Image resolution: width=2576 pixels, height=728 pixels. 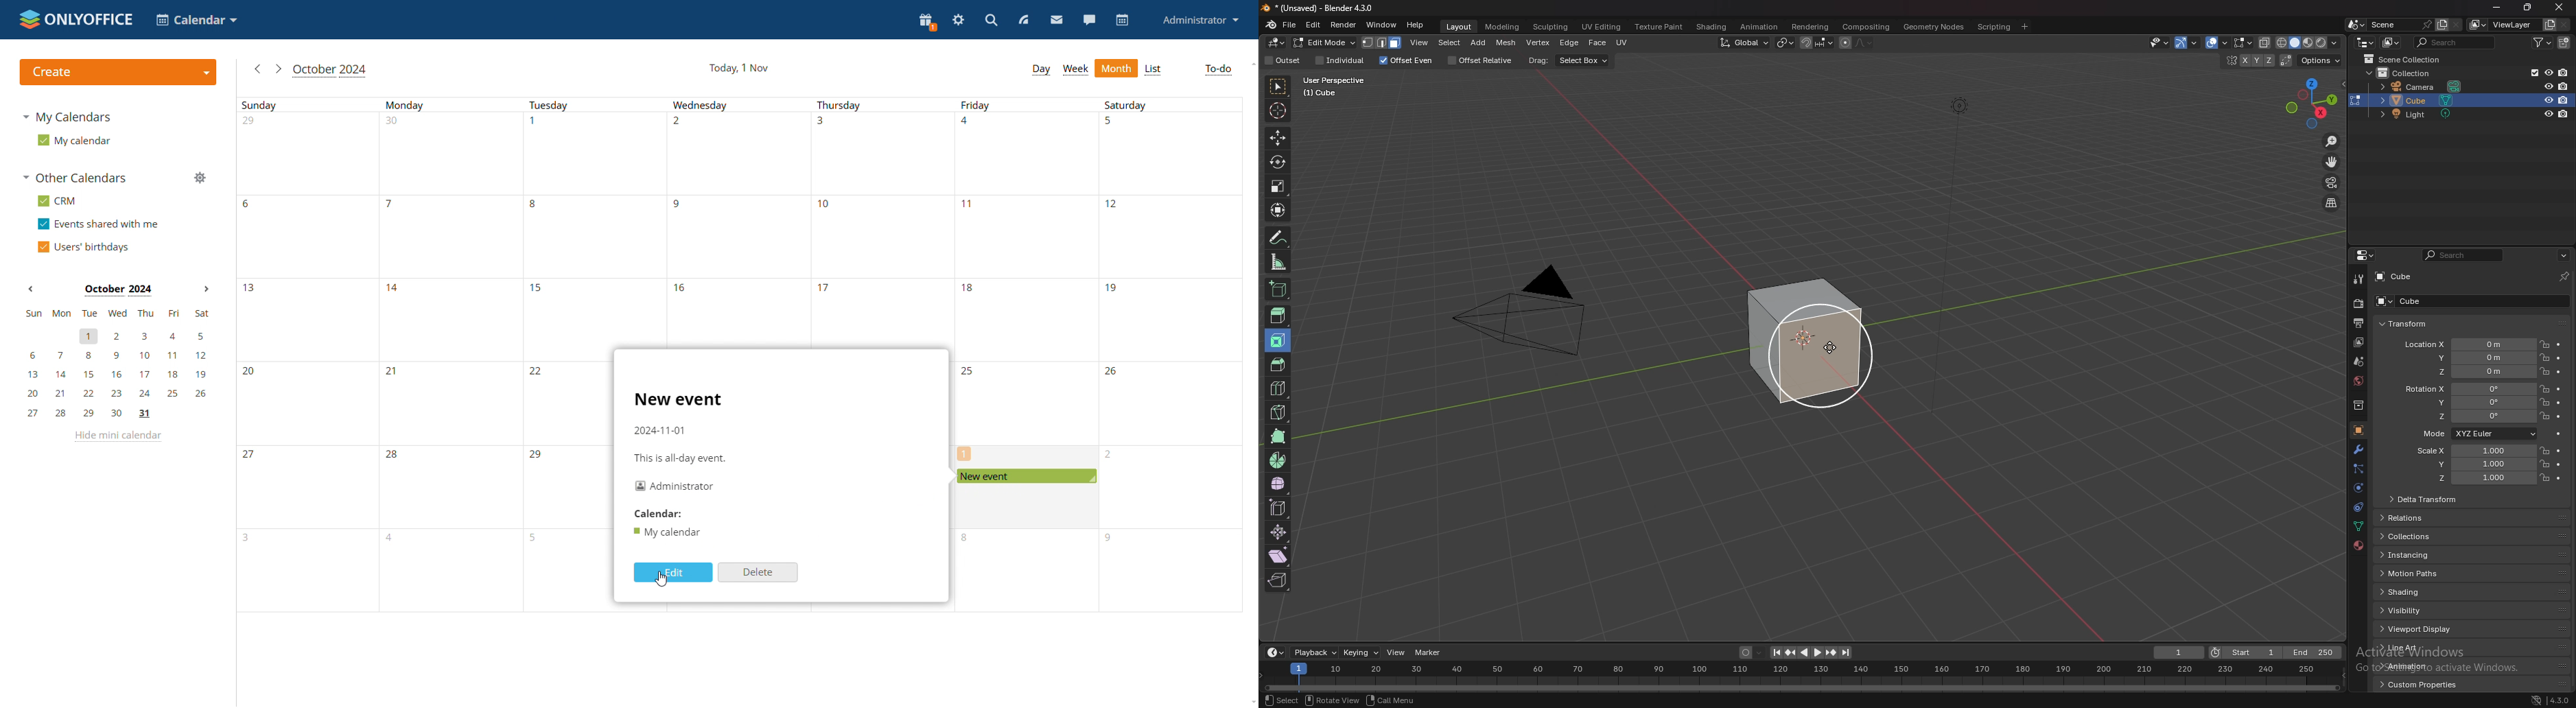 I want to click on window, so click(x=1382, y=25).